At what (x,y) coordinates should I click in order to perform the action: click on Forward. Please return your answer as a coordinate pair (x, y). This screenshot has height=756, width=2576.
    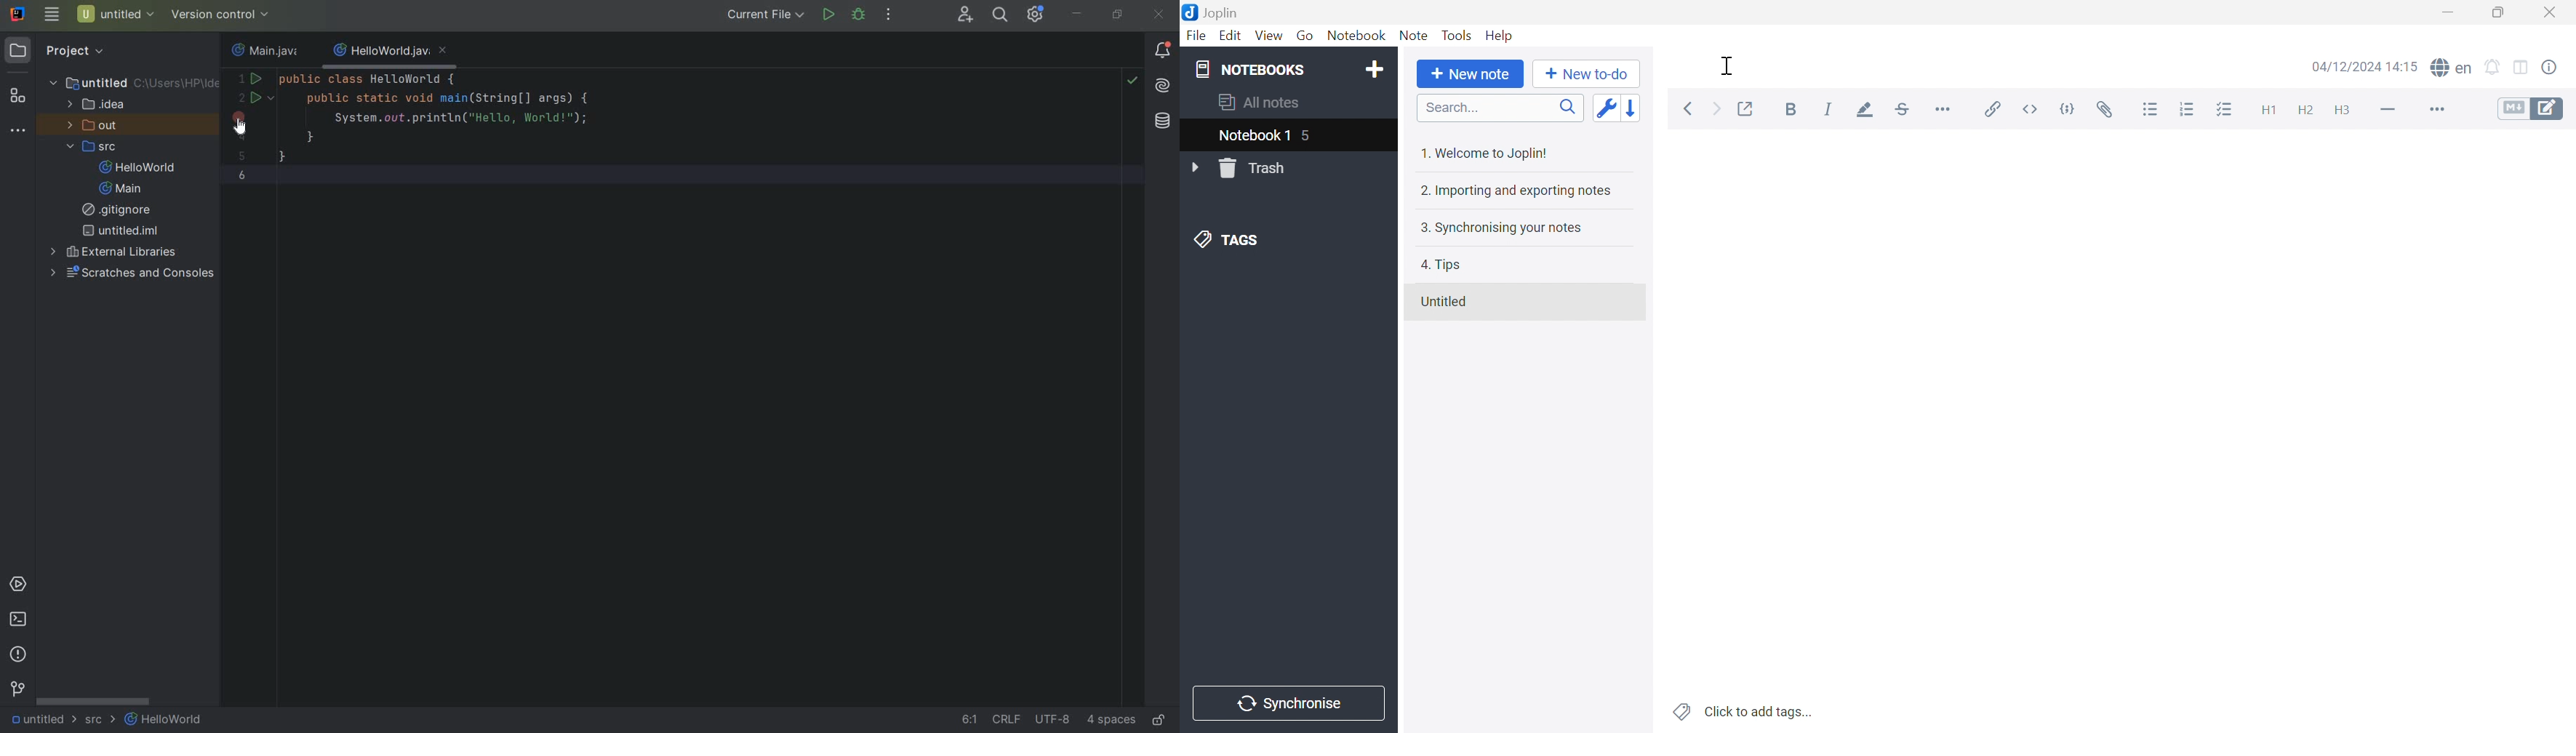
    Looking at the image, I should click on (1717, 111).